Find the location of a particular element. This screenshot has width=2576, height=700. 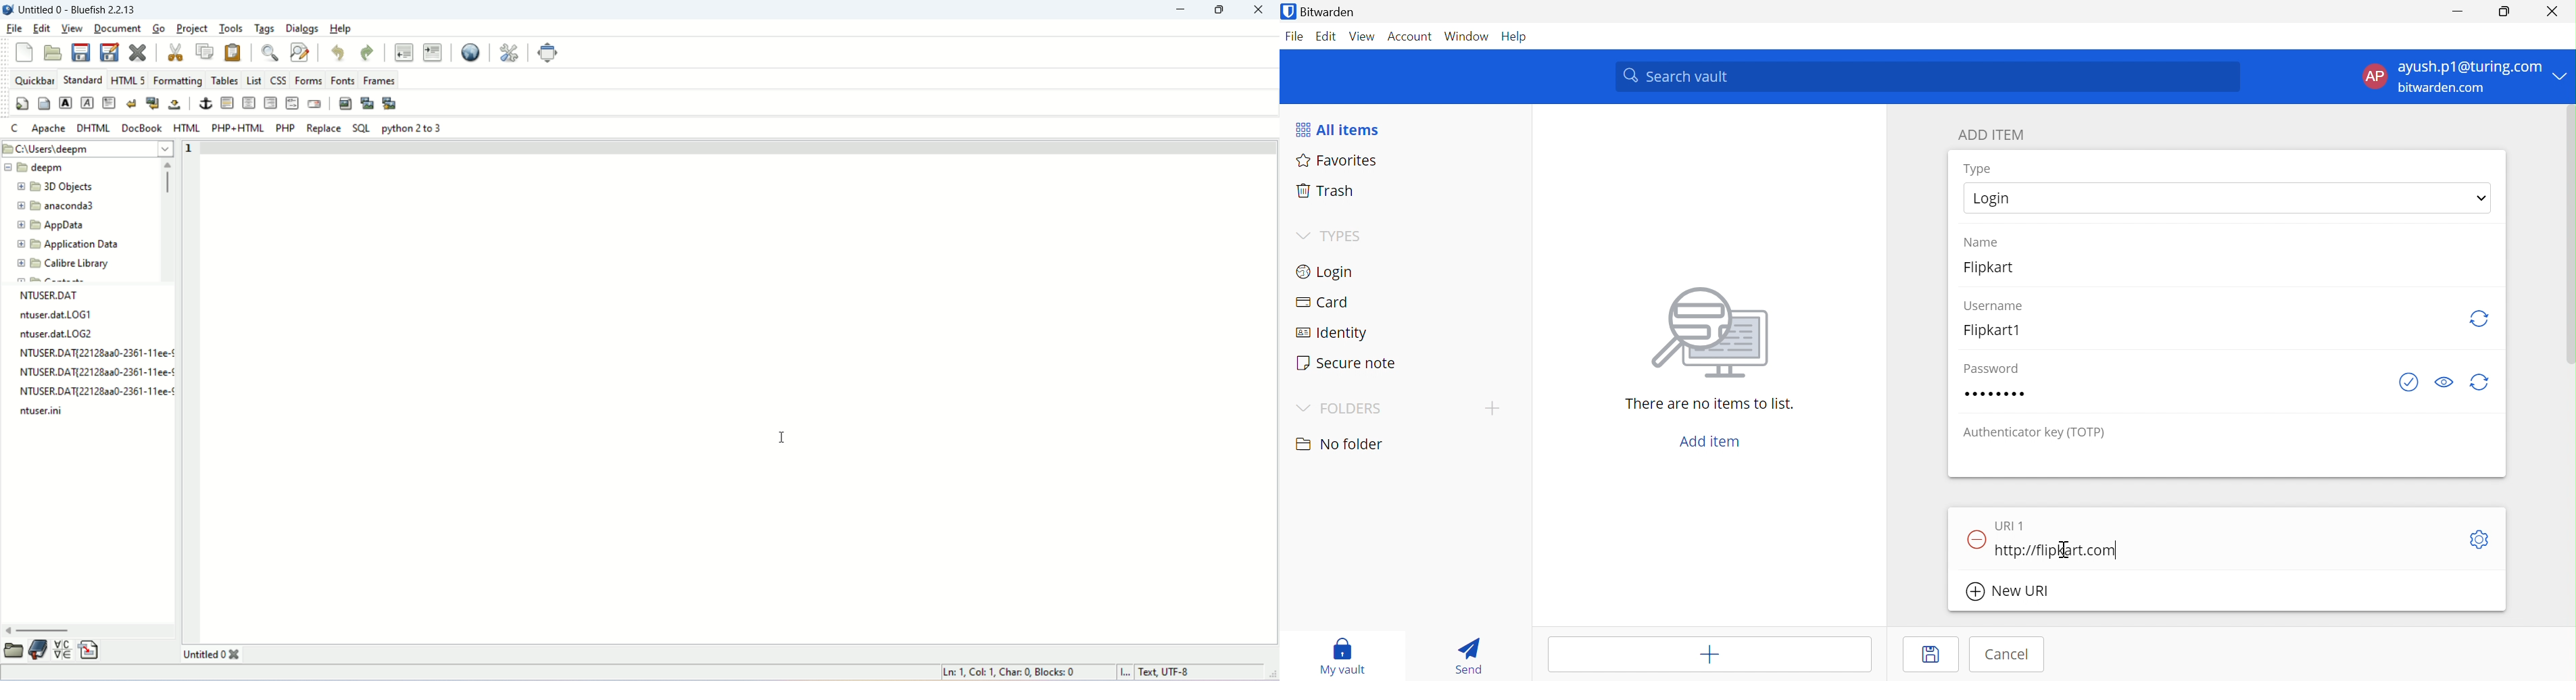

Drop Down is located at coordinates (1301, 234).